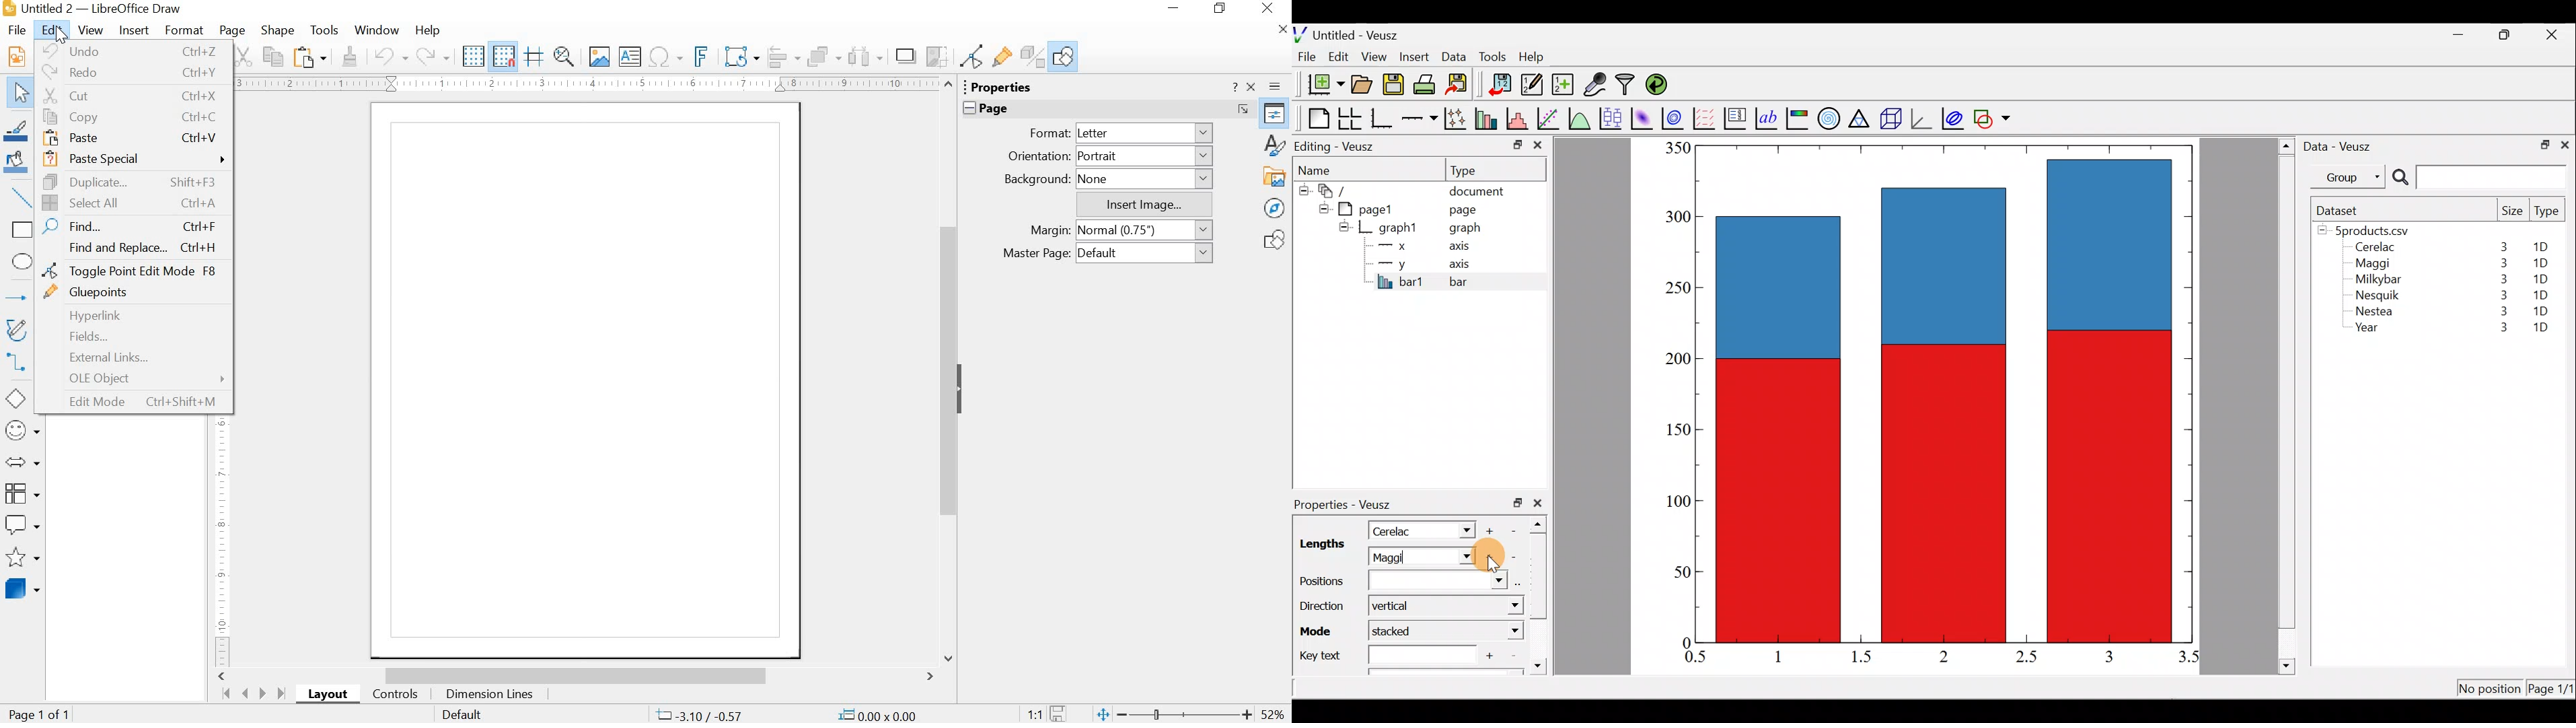 This screenshot has height=728, width=2576. Describe the element at coordinates (1036, 55) in the screenshot. I see `Toggle Extrusion` at that location.